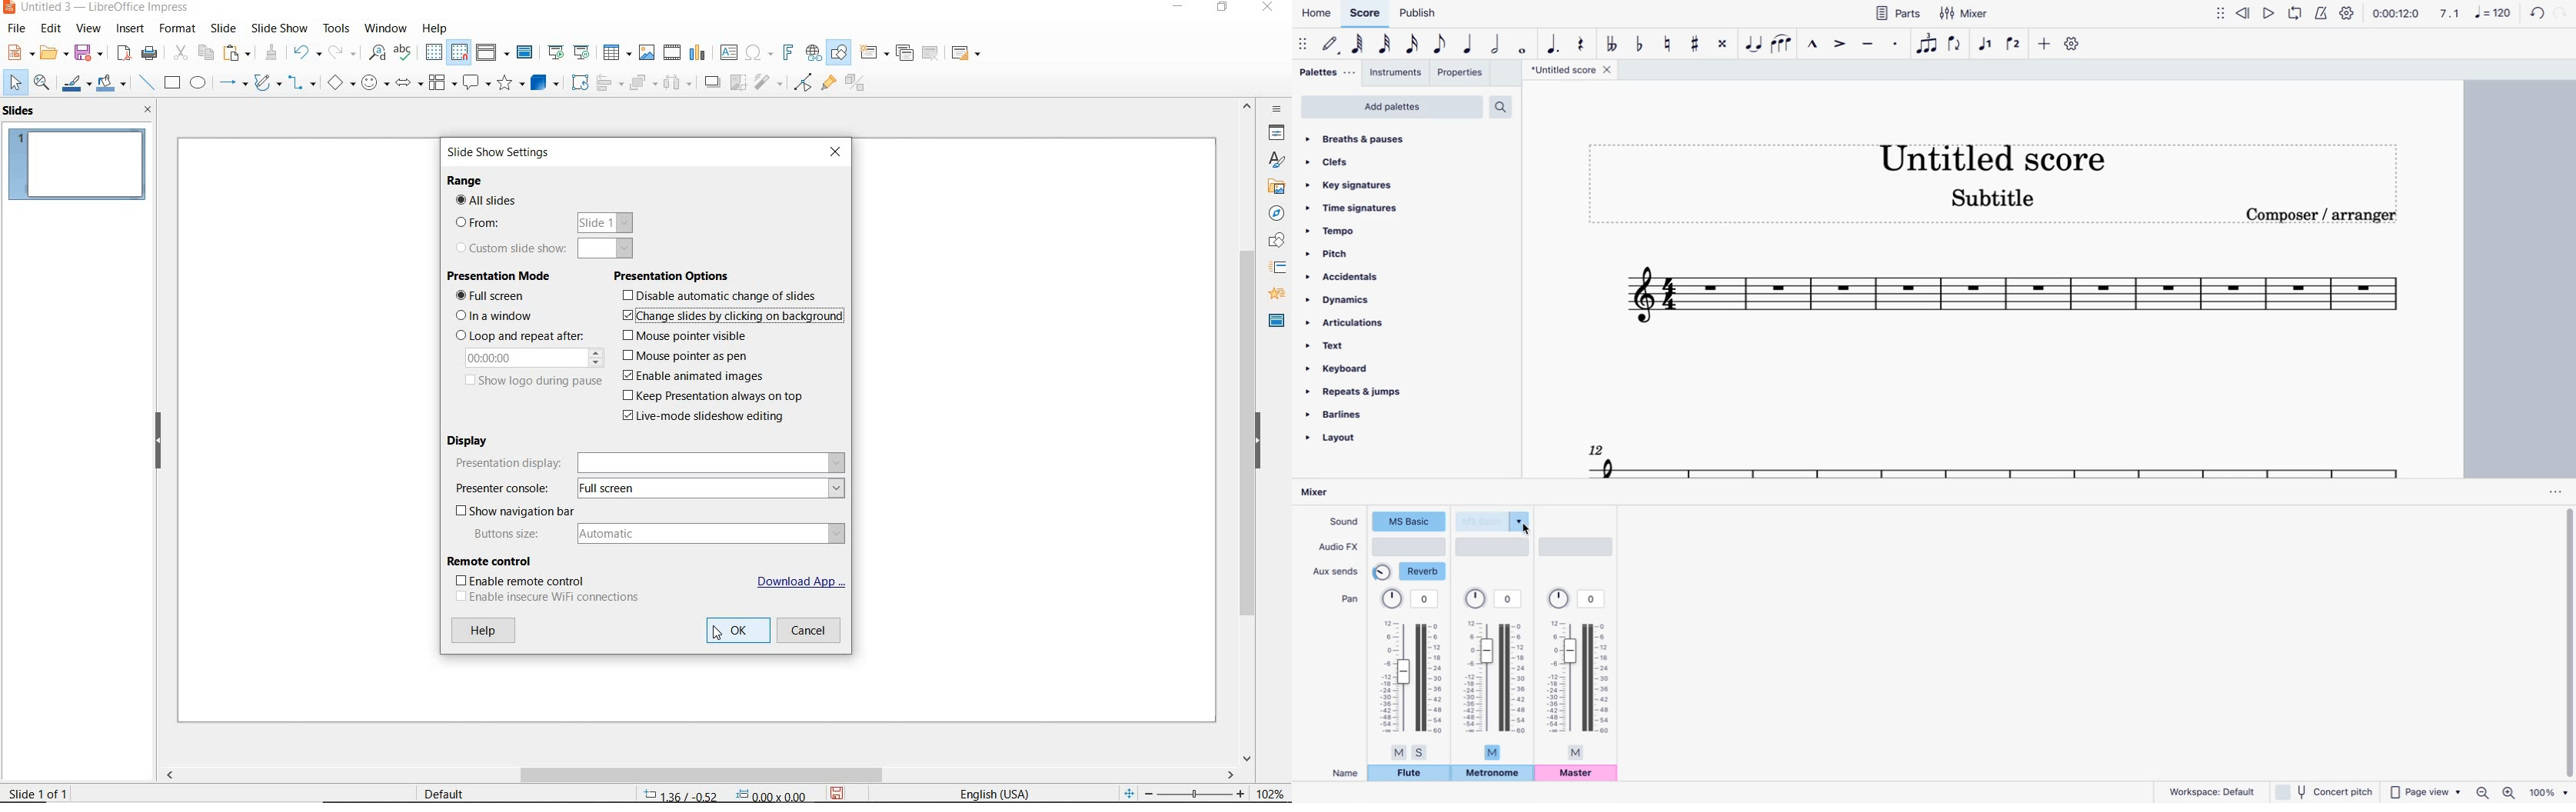  I want to click on PRESENTATION MODE, so click(510, 277).